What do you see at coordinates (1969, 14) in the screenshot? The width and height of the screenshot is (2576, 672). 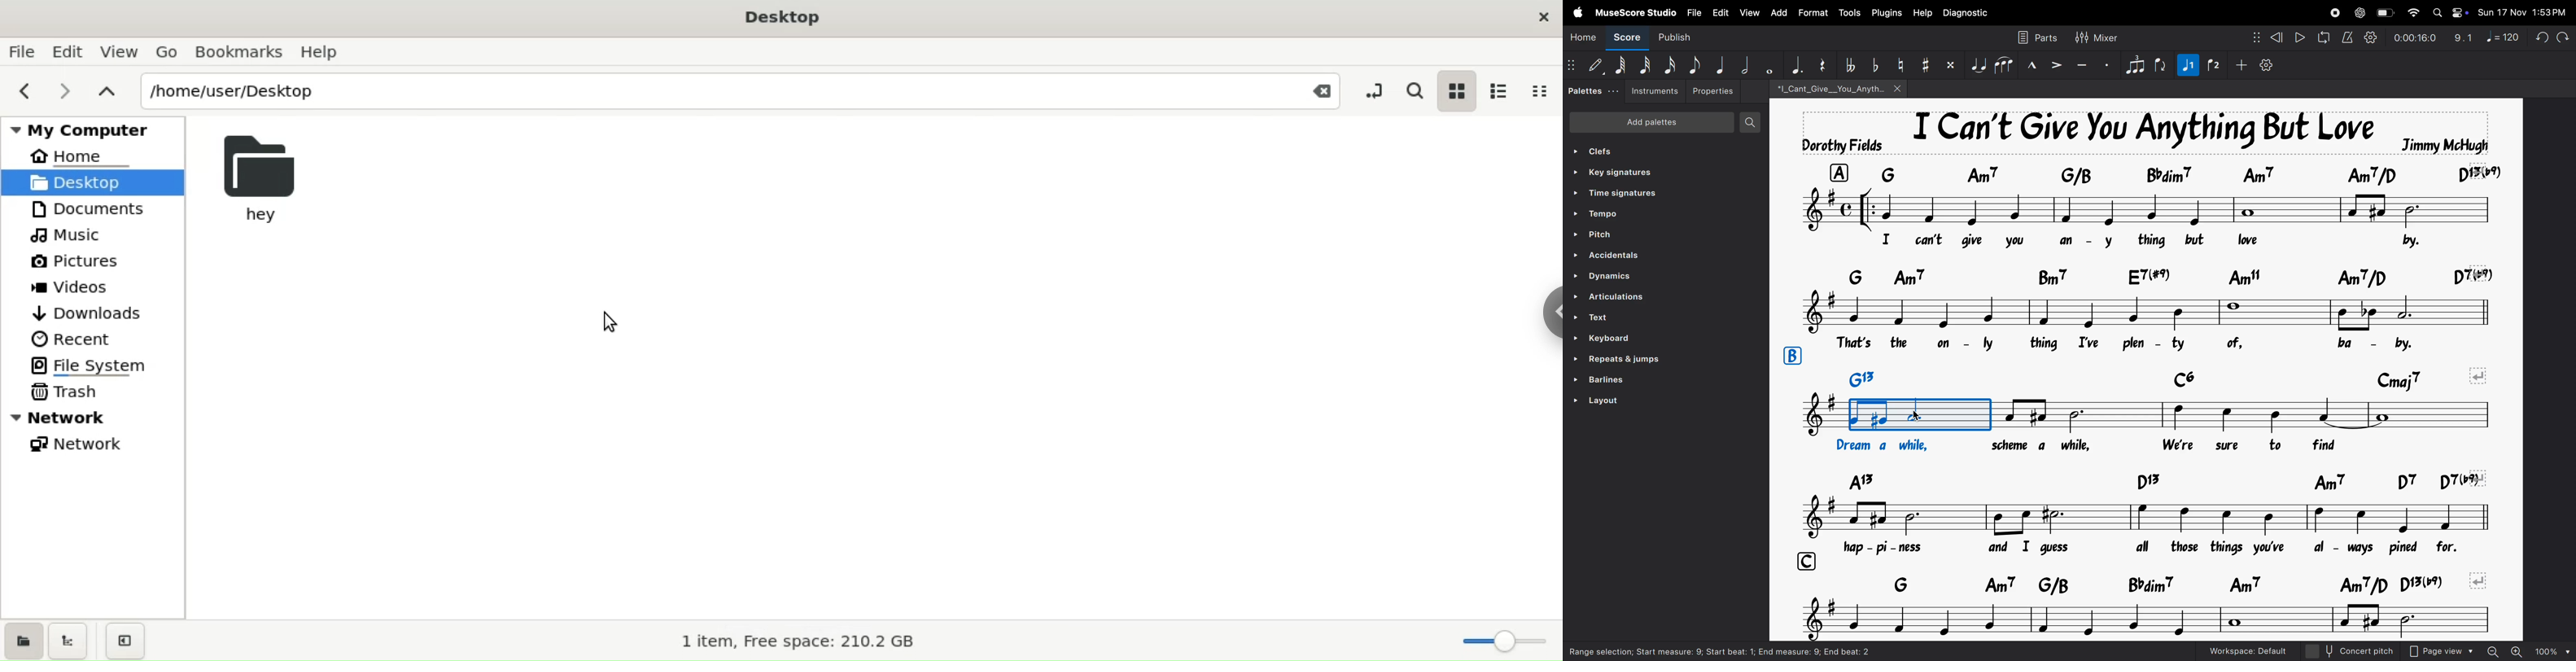 I see `diagnostic` at bounding box center [1969, 14].